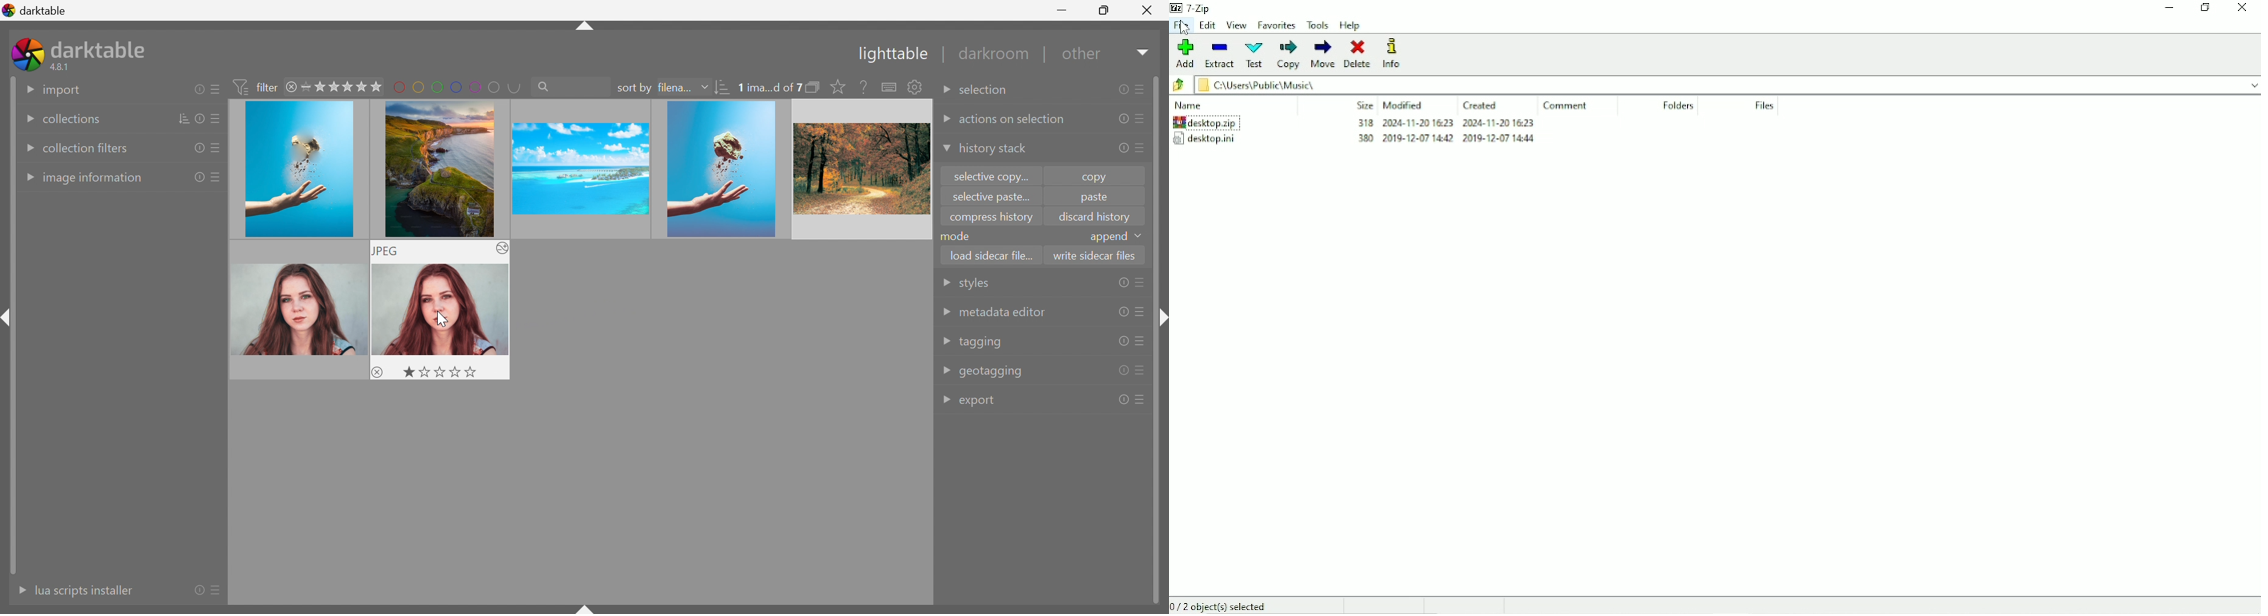 The height and width of the screenshot is (616, 2268). What do you see at coordinates (18, 590) in the screenshot?
I see `More` at bounding box center [18, 590].